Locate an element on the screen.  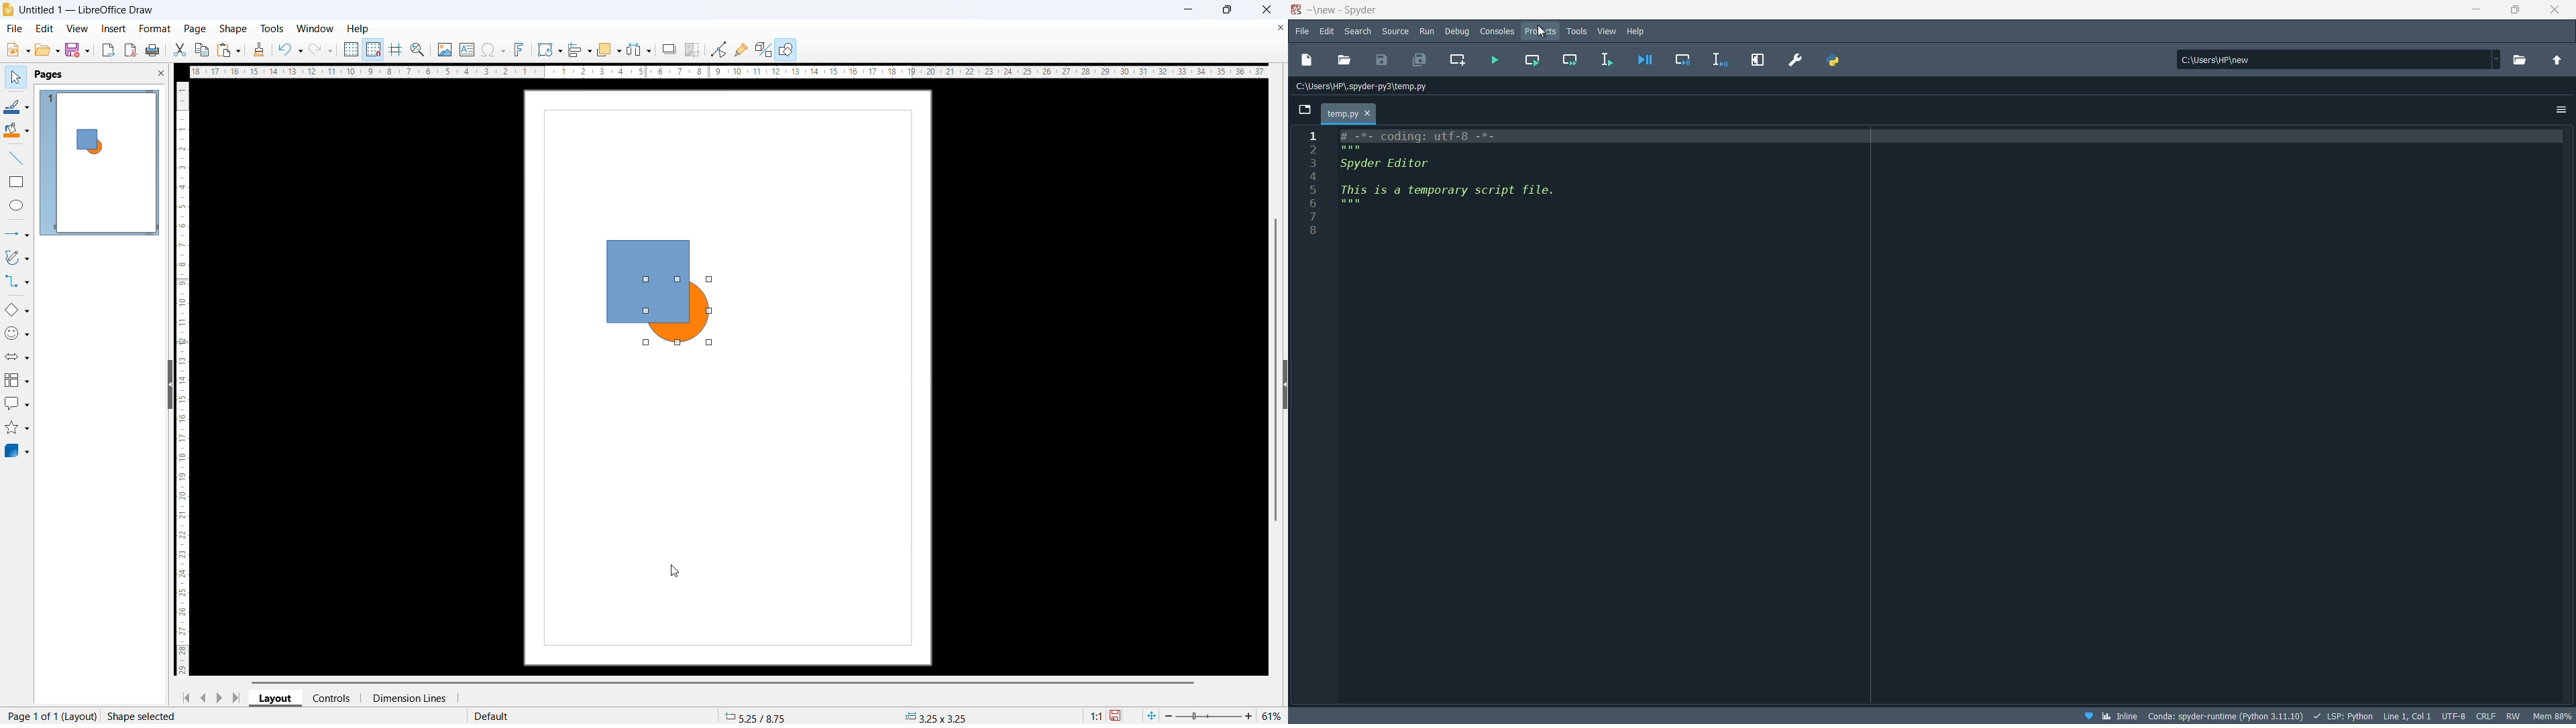
Minimize is located at coordinates (2473, 10).